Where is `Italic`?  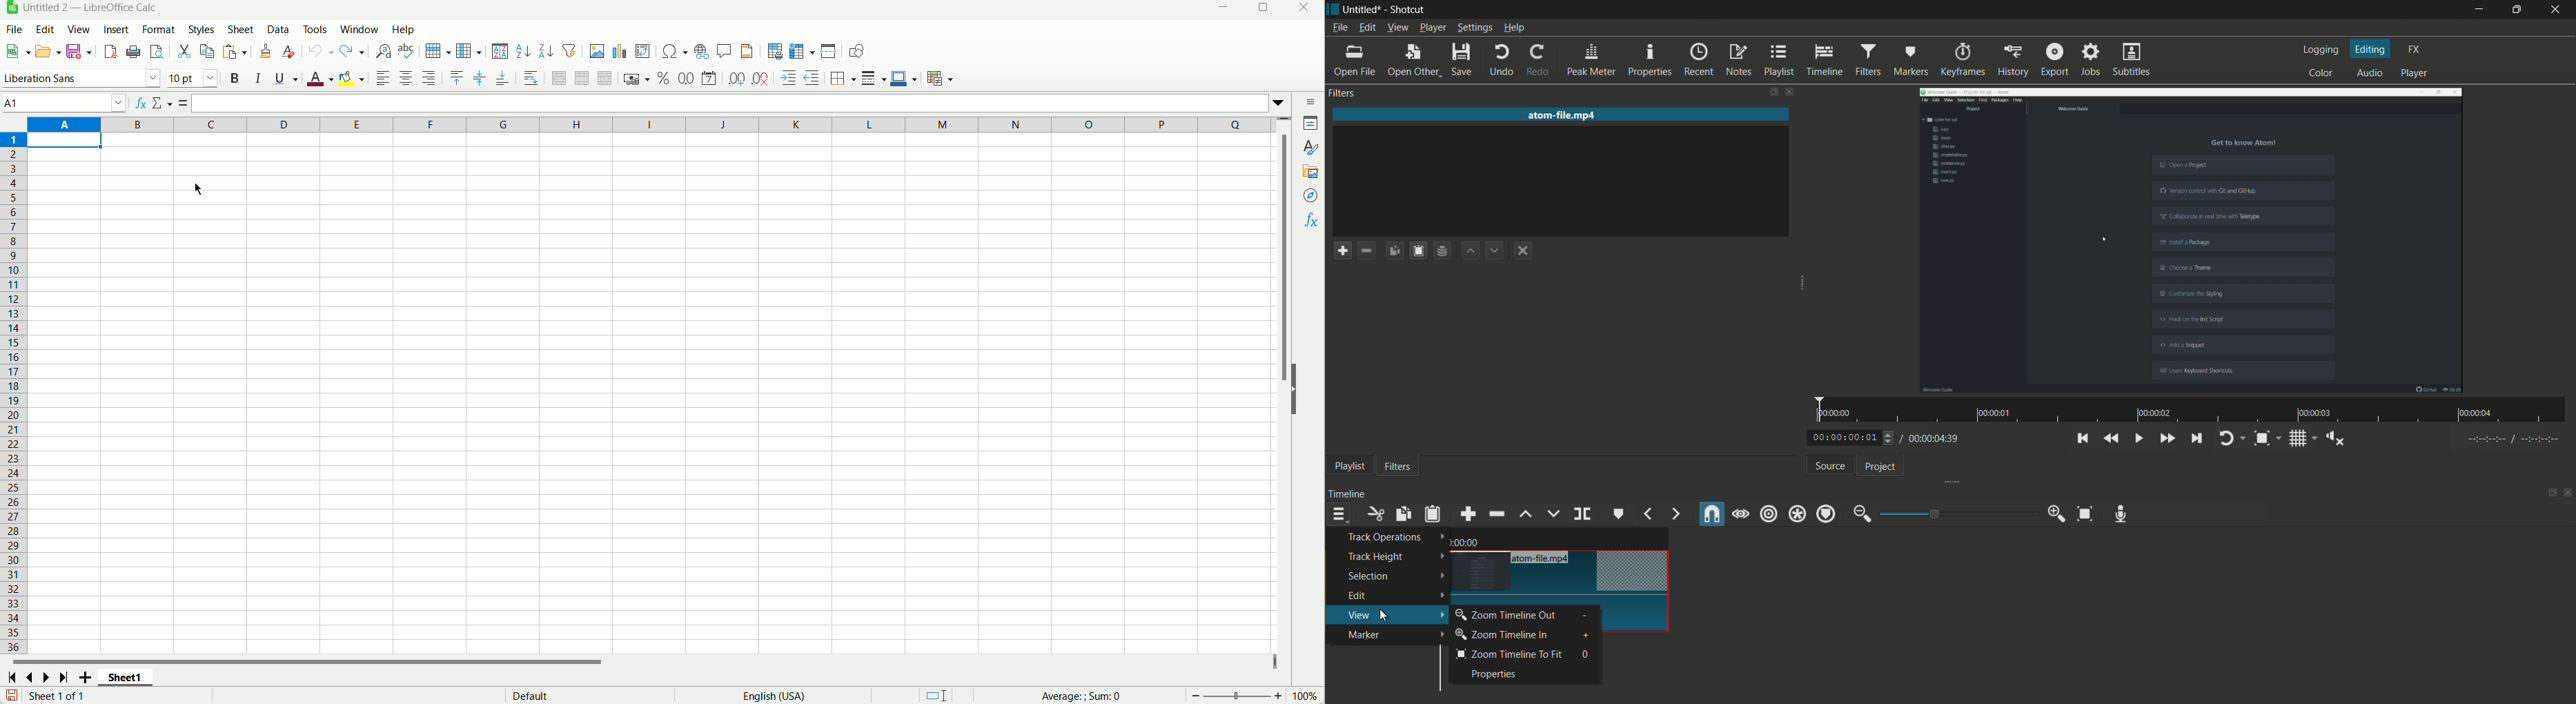 Italic is located at coordinates (259, 79).